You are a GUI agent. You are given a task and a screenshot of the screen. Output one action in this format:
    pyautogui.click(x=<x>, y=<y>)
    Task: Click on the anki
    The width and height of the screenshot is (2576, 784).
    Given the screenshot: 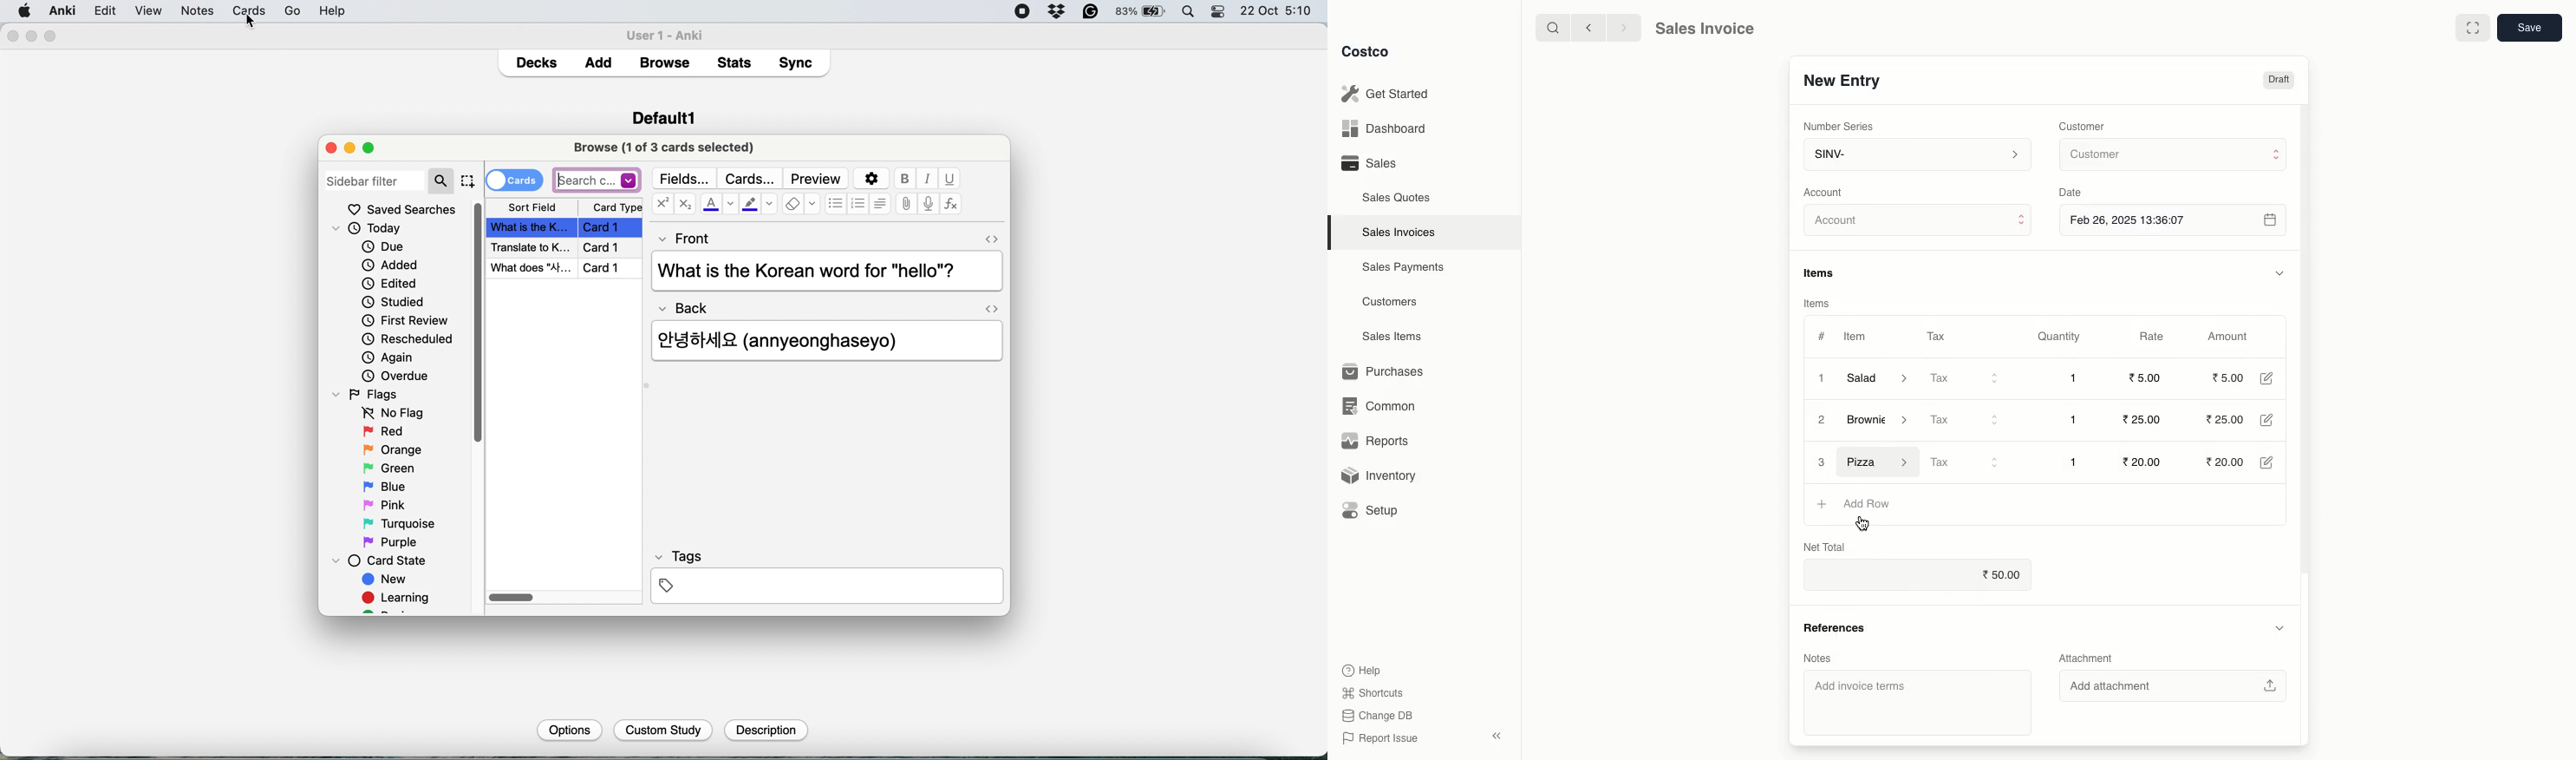 What is the action you would take?
    pyautogui.click(x=64, y=10)
    